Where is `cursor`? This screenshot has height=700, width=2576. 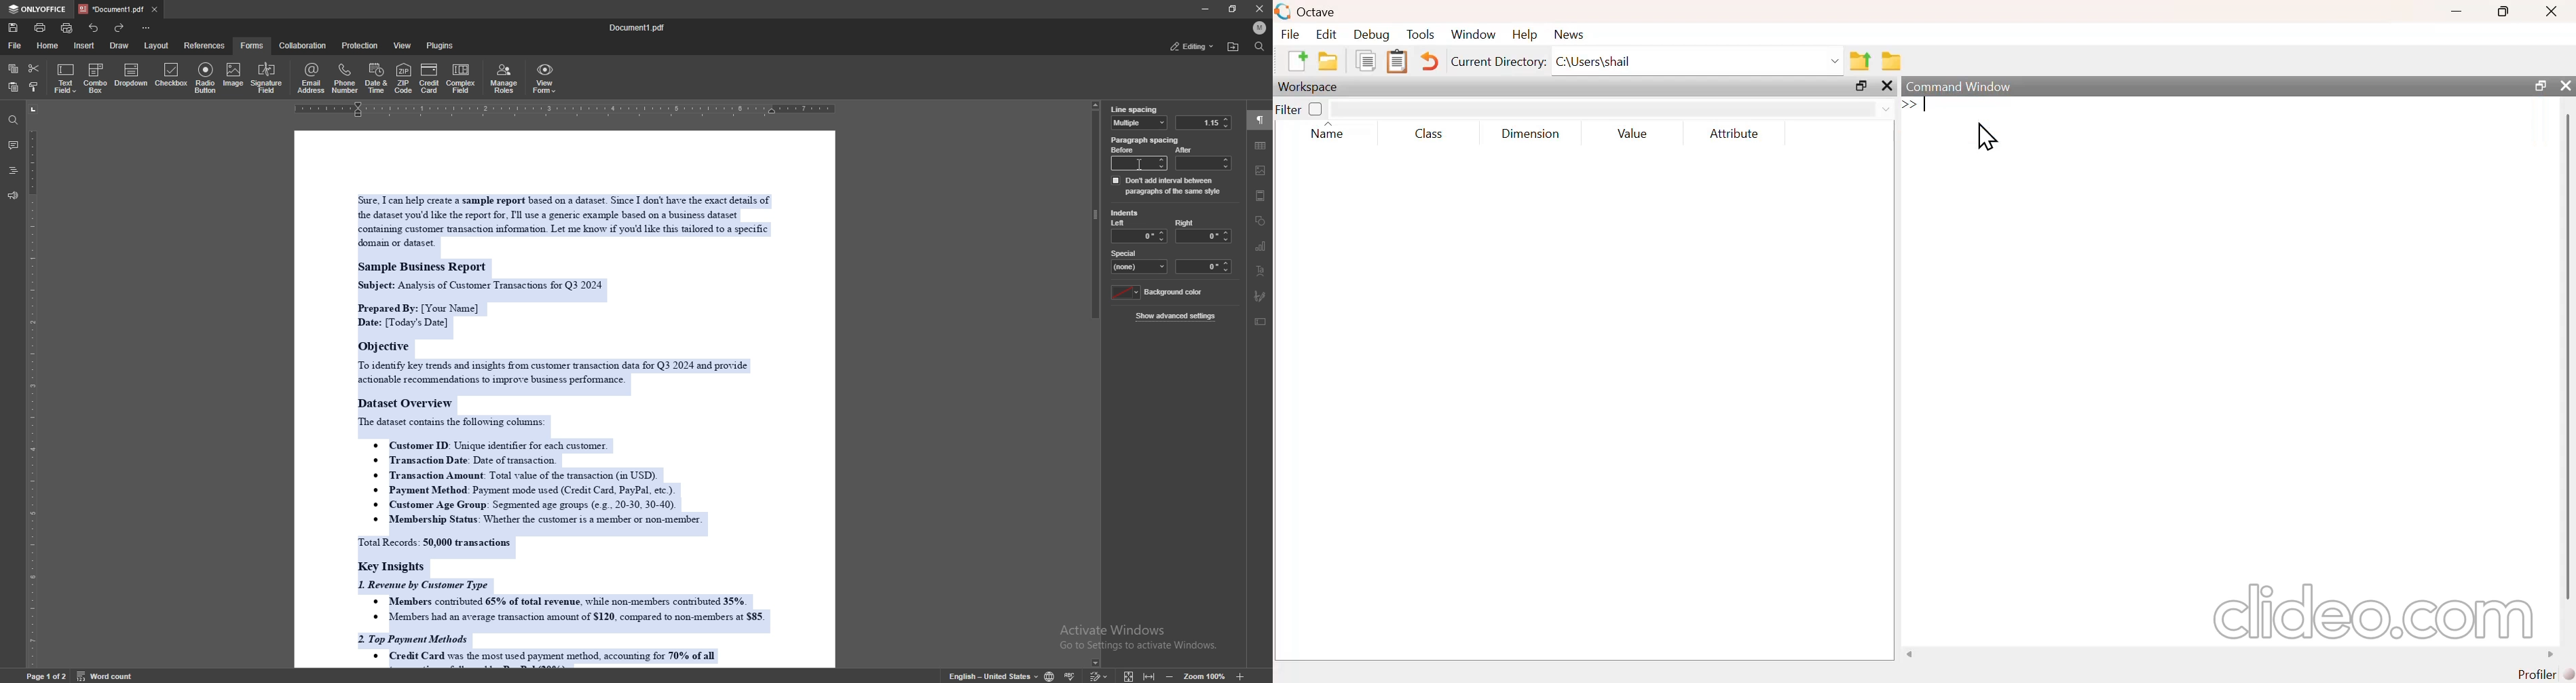
cursor is located at coordinates (1985, 138).